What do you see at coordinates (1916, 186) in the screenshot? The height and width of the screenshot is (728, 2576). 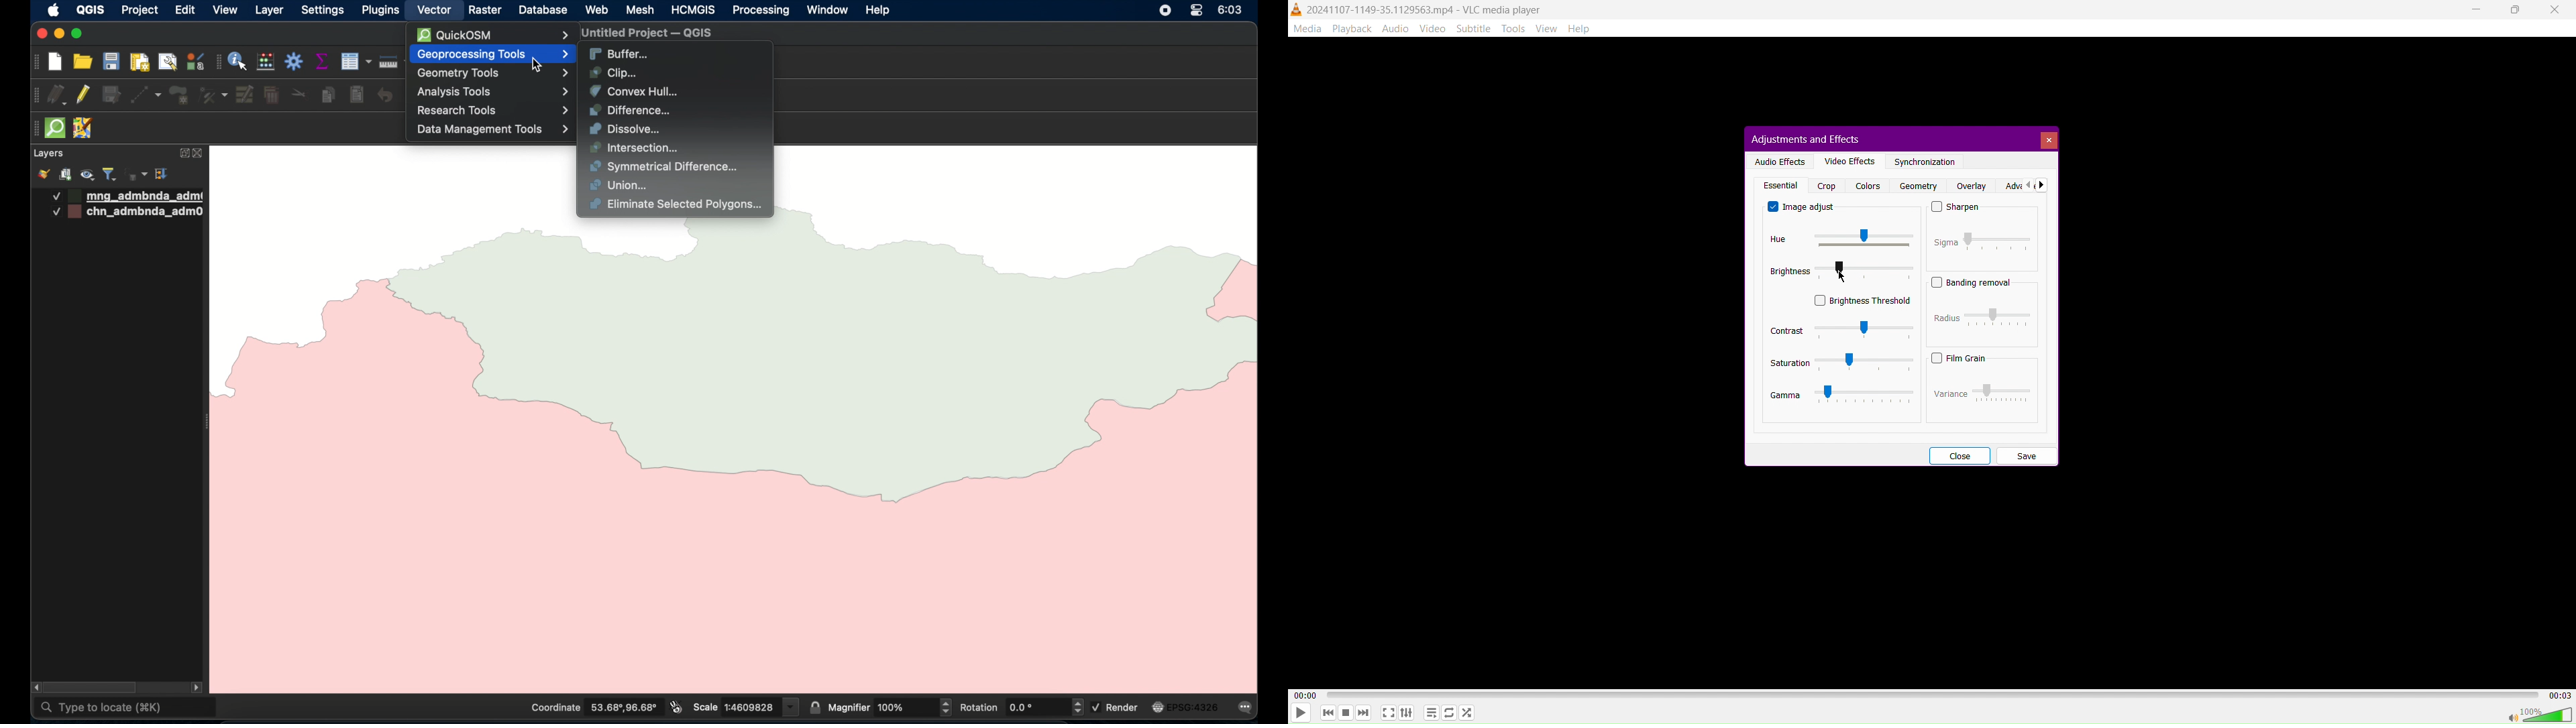 I see `Geometry` at bounding box center [1916, 186].